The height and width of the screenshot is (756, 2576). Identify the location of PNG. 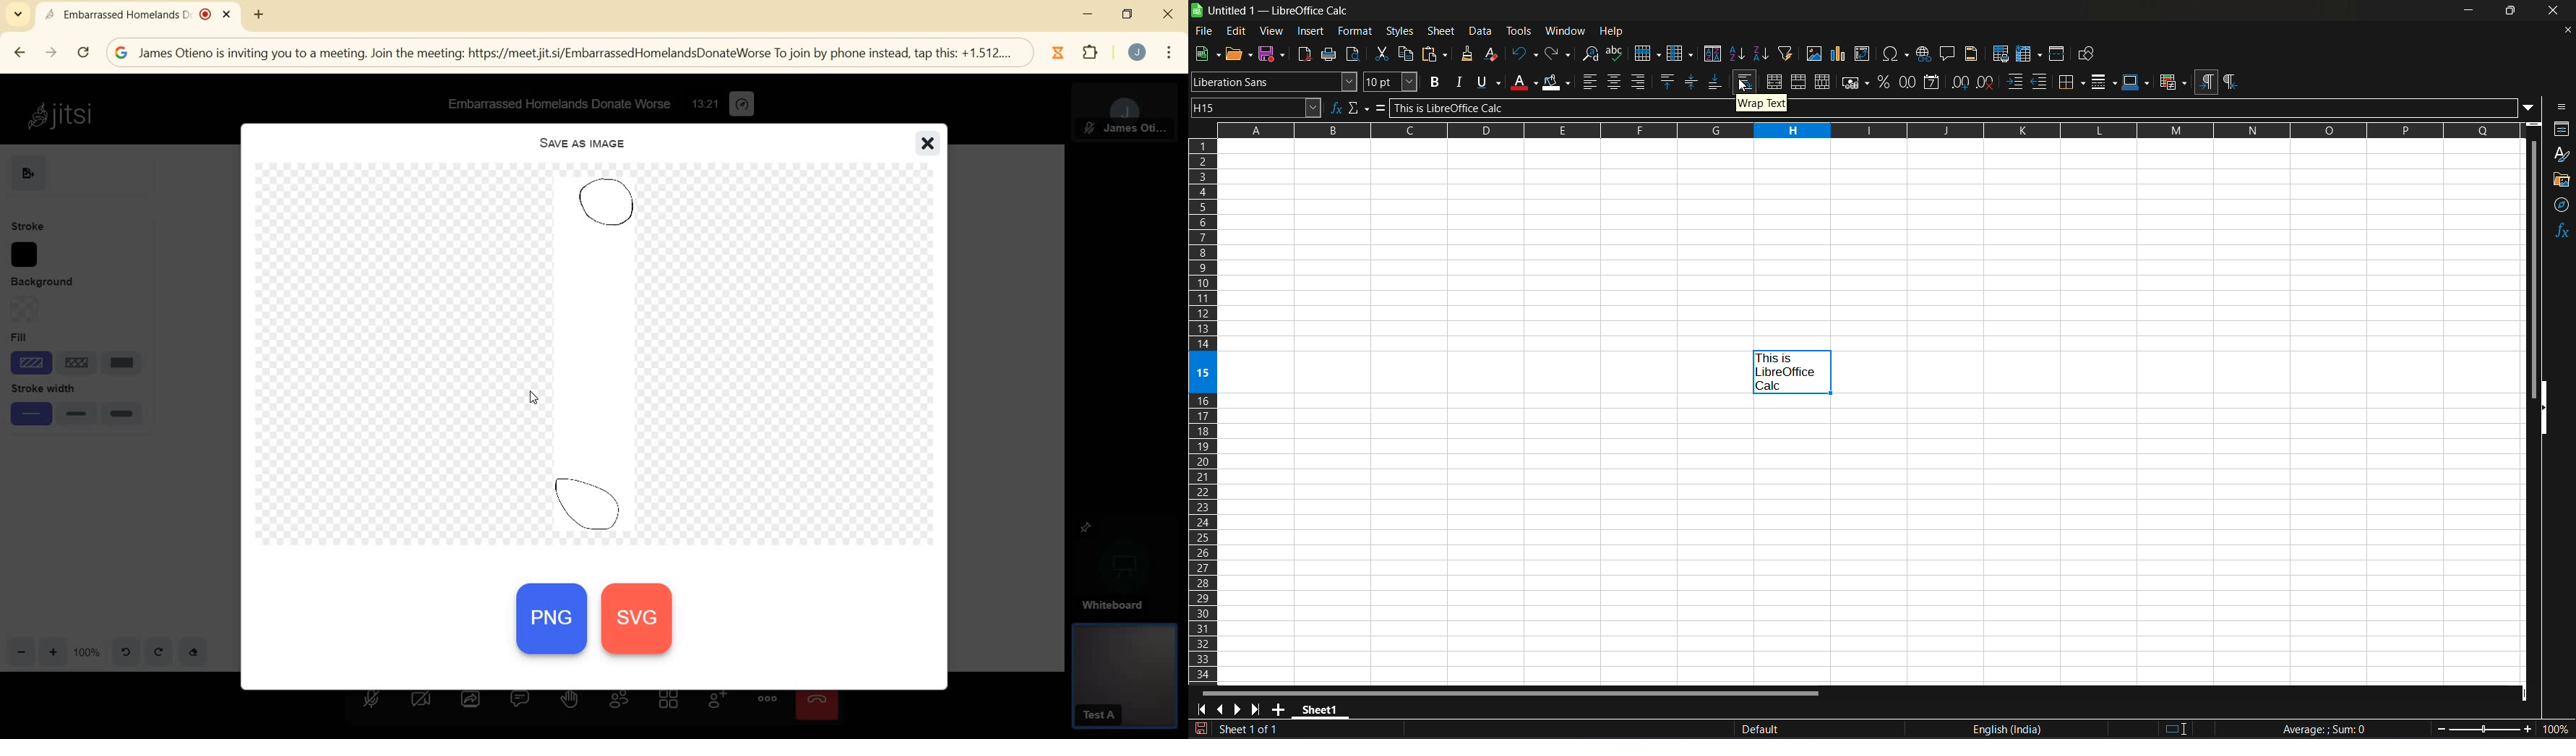
(552, 624).